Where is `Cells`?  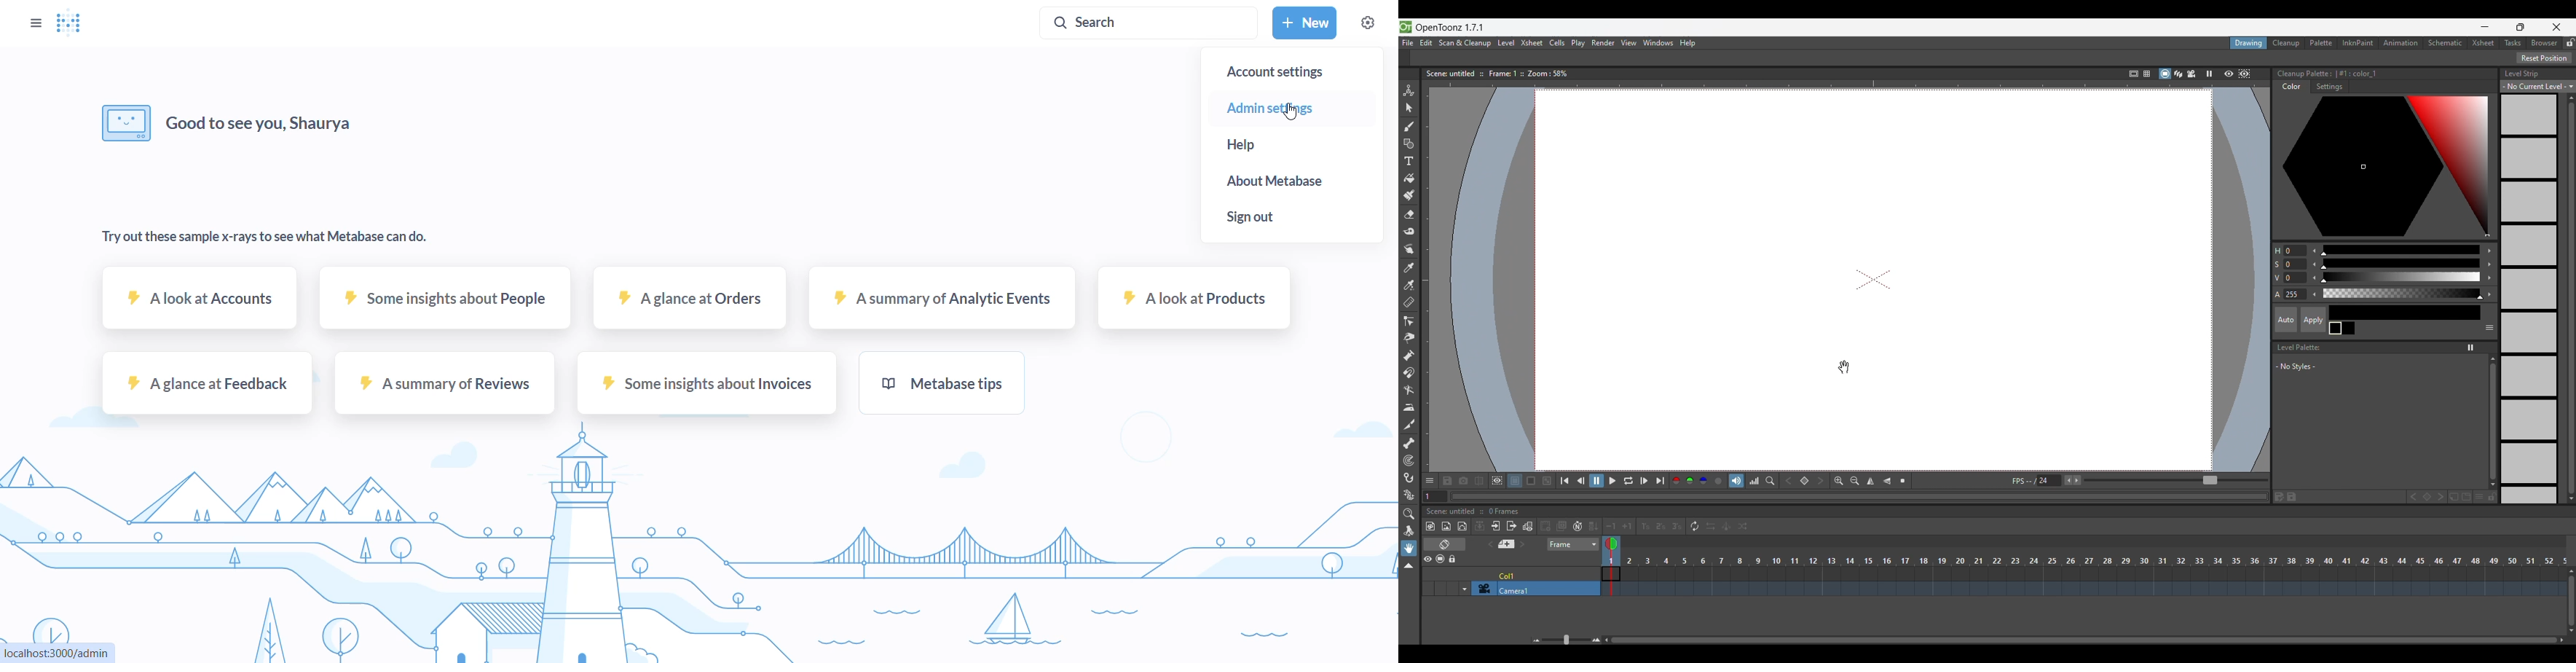
Cells is located at coordinates (1557, 43).